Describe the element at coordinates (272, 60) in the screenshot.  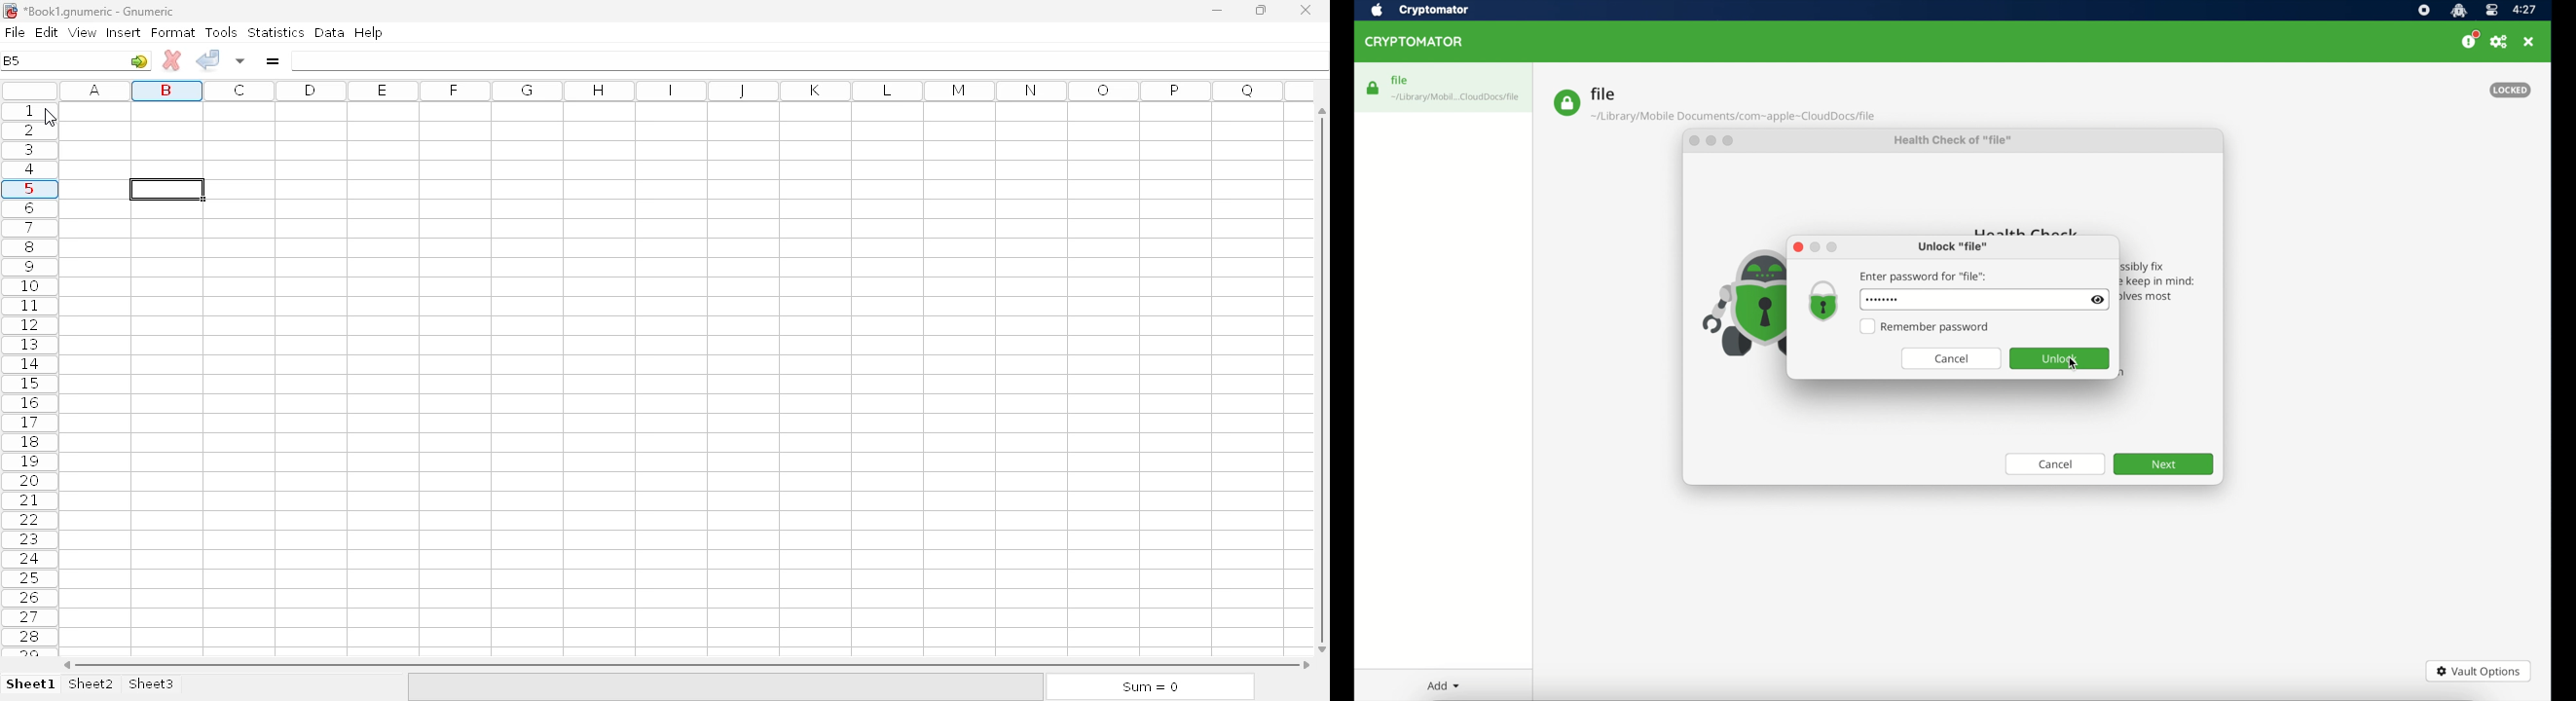
I see `enter formula` at that location.